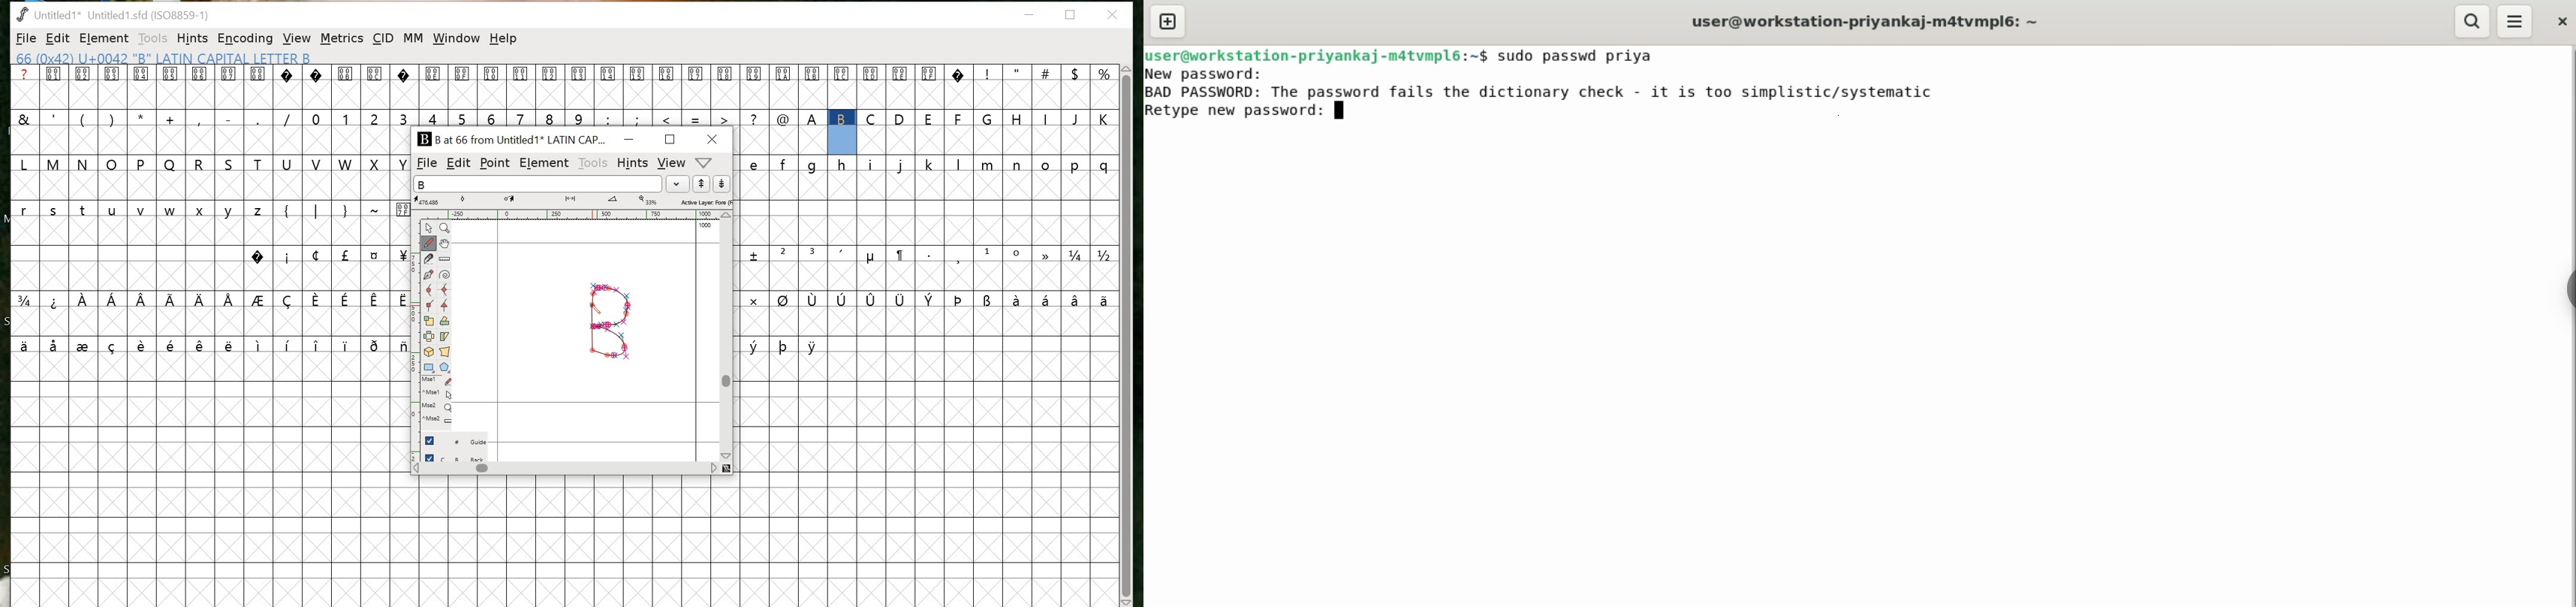 The width and height of the screenshot is (2576, 616). What do you see at coordinates (430, 228) in the screenshot?
I see `Point` at bounding box center [430, 228].